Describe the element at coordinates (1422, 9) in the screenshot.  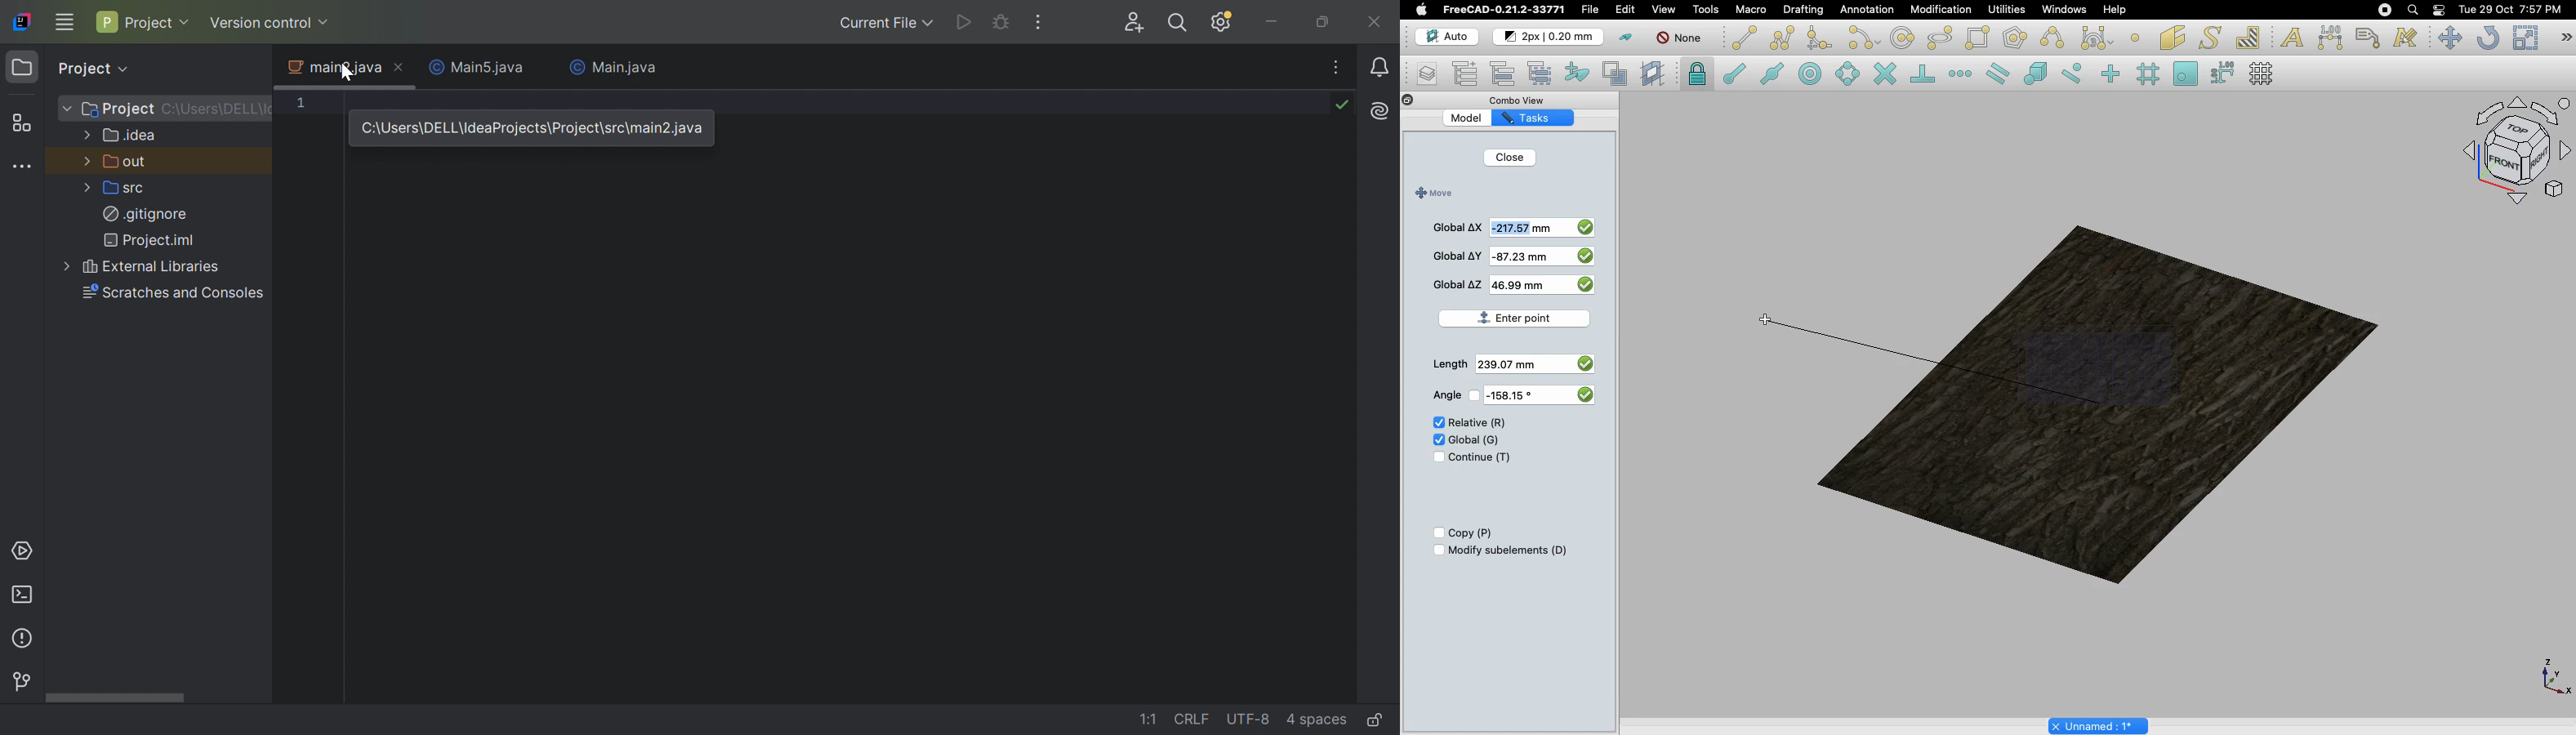
I see `Apple log` at that location.